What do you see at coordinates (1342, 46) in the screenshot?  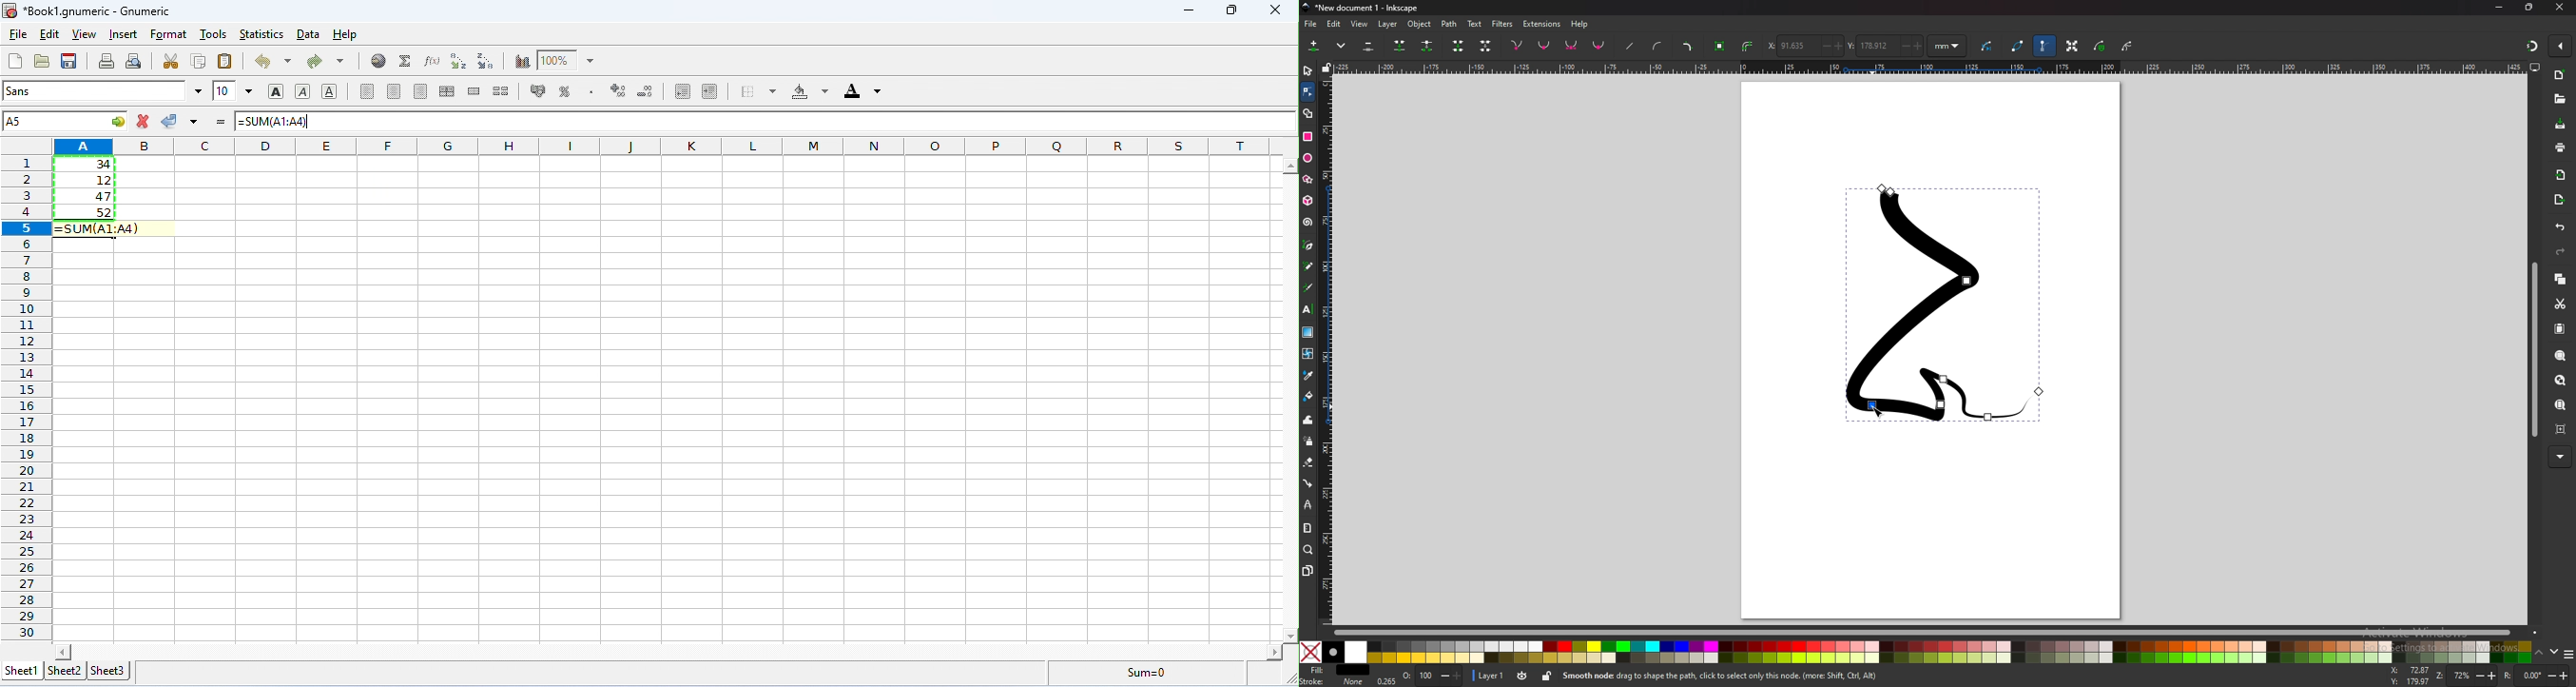 I see `more options` at bounding box center [1342, 46].